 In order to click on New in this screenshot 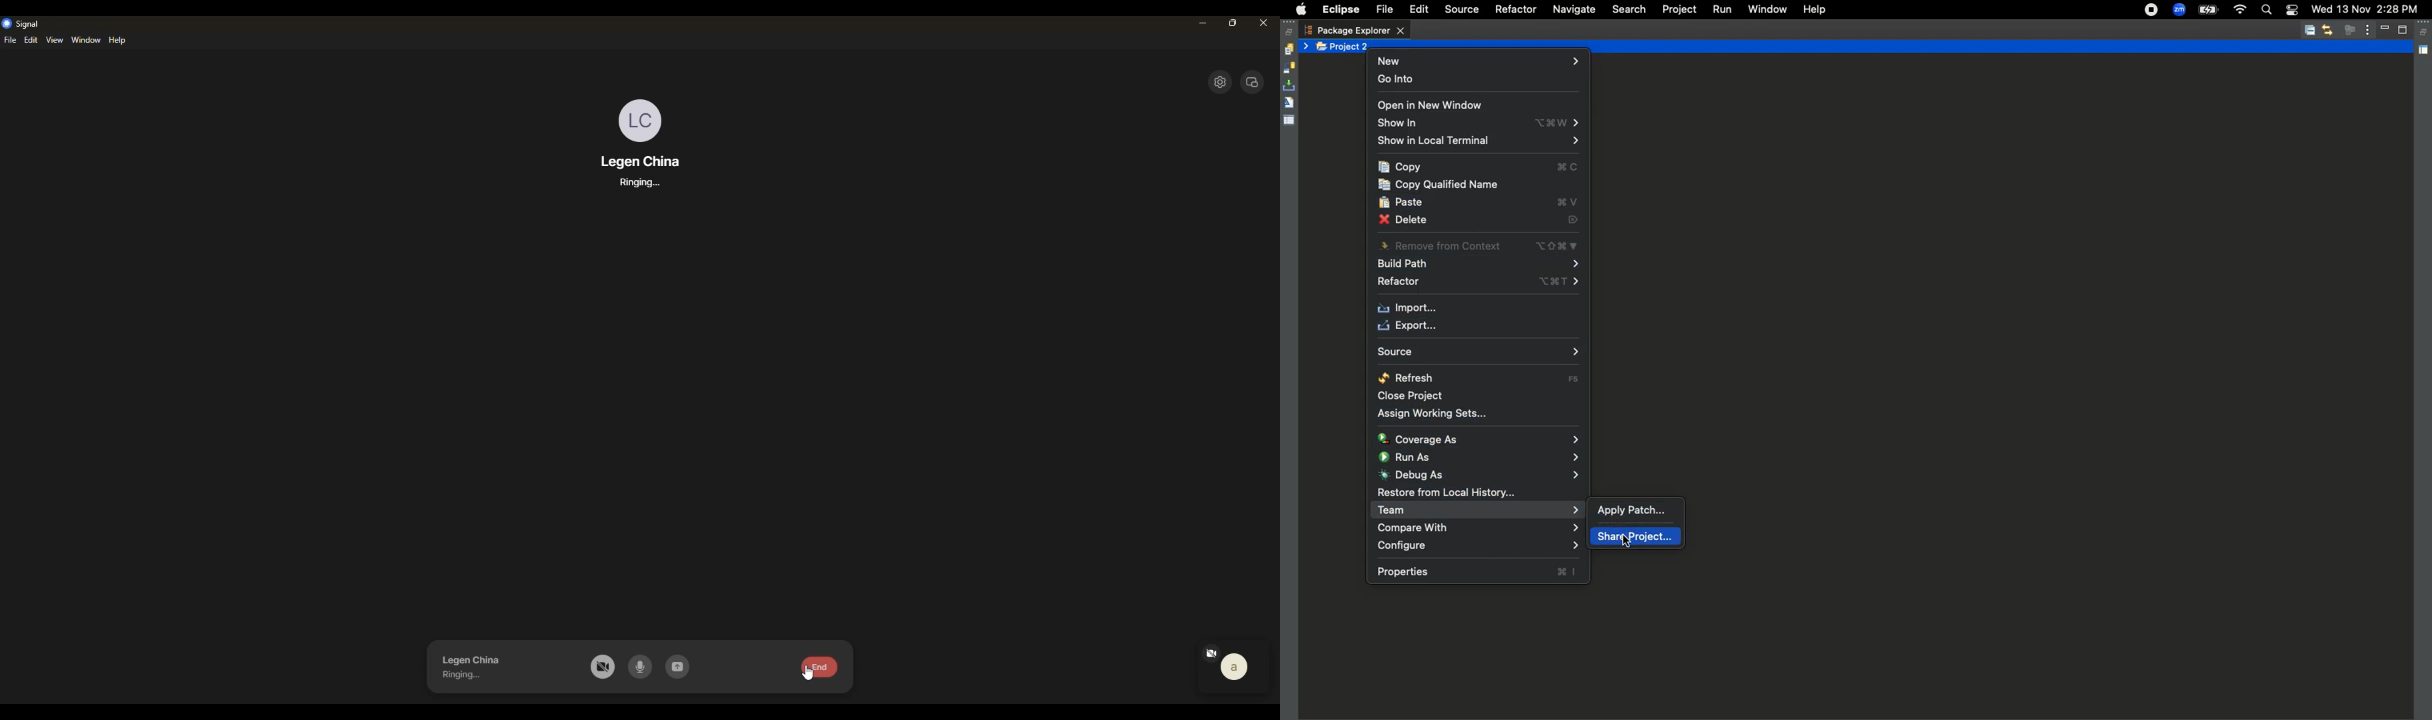, I will do `click(1480, 61)`.